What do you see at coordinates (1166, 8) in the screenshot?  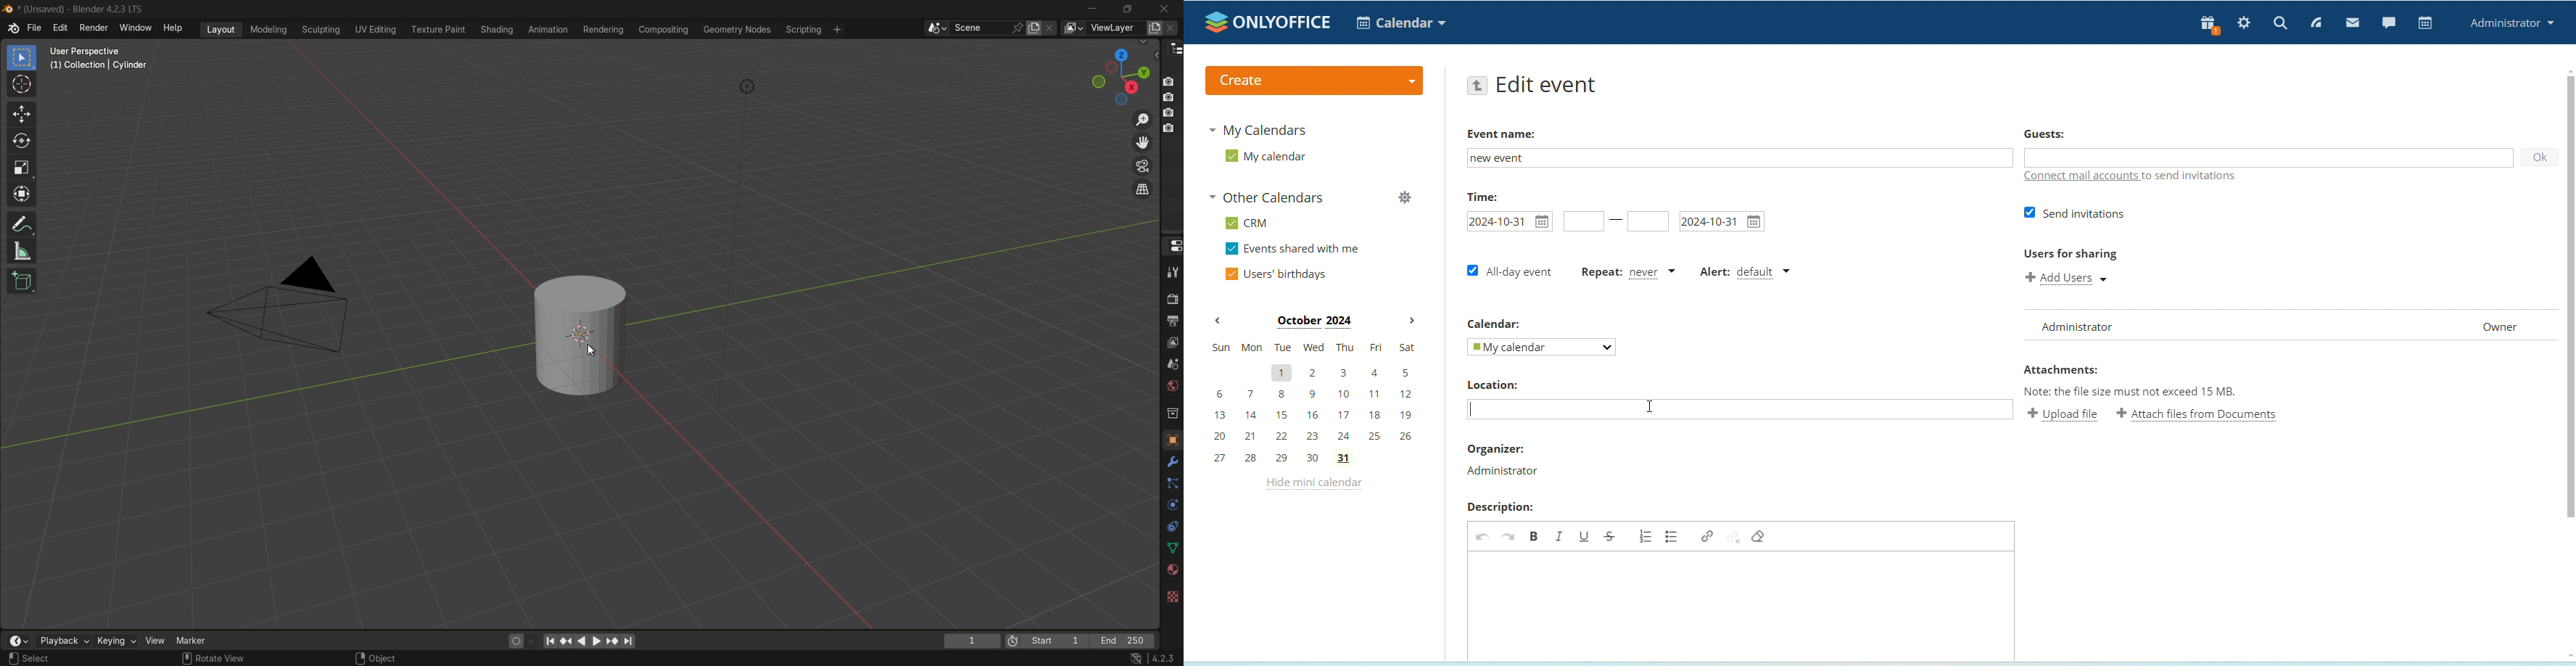 I see `close app` at bounding box center [1166, 8].